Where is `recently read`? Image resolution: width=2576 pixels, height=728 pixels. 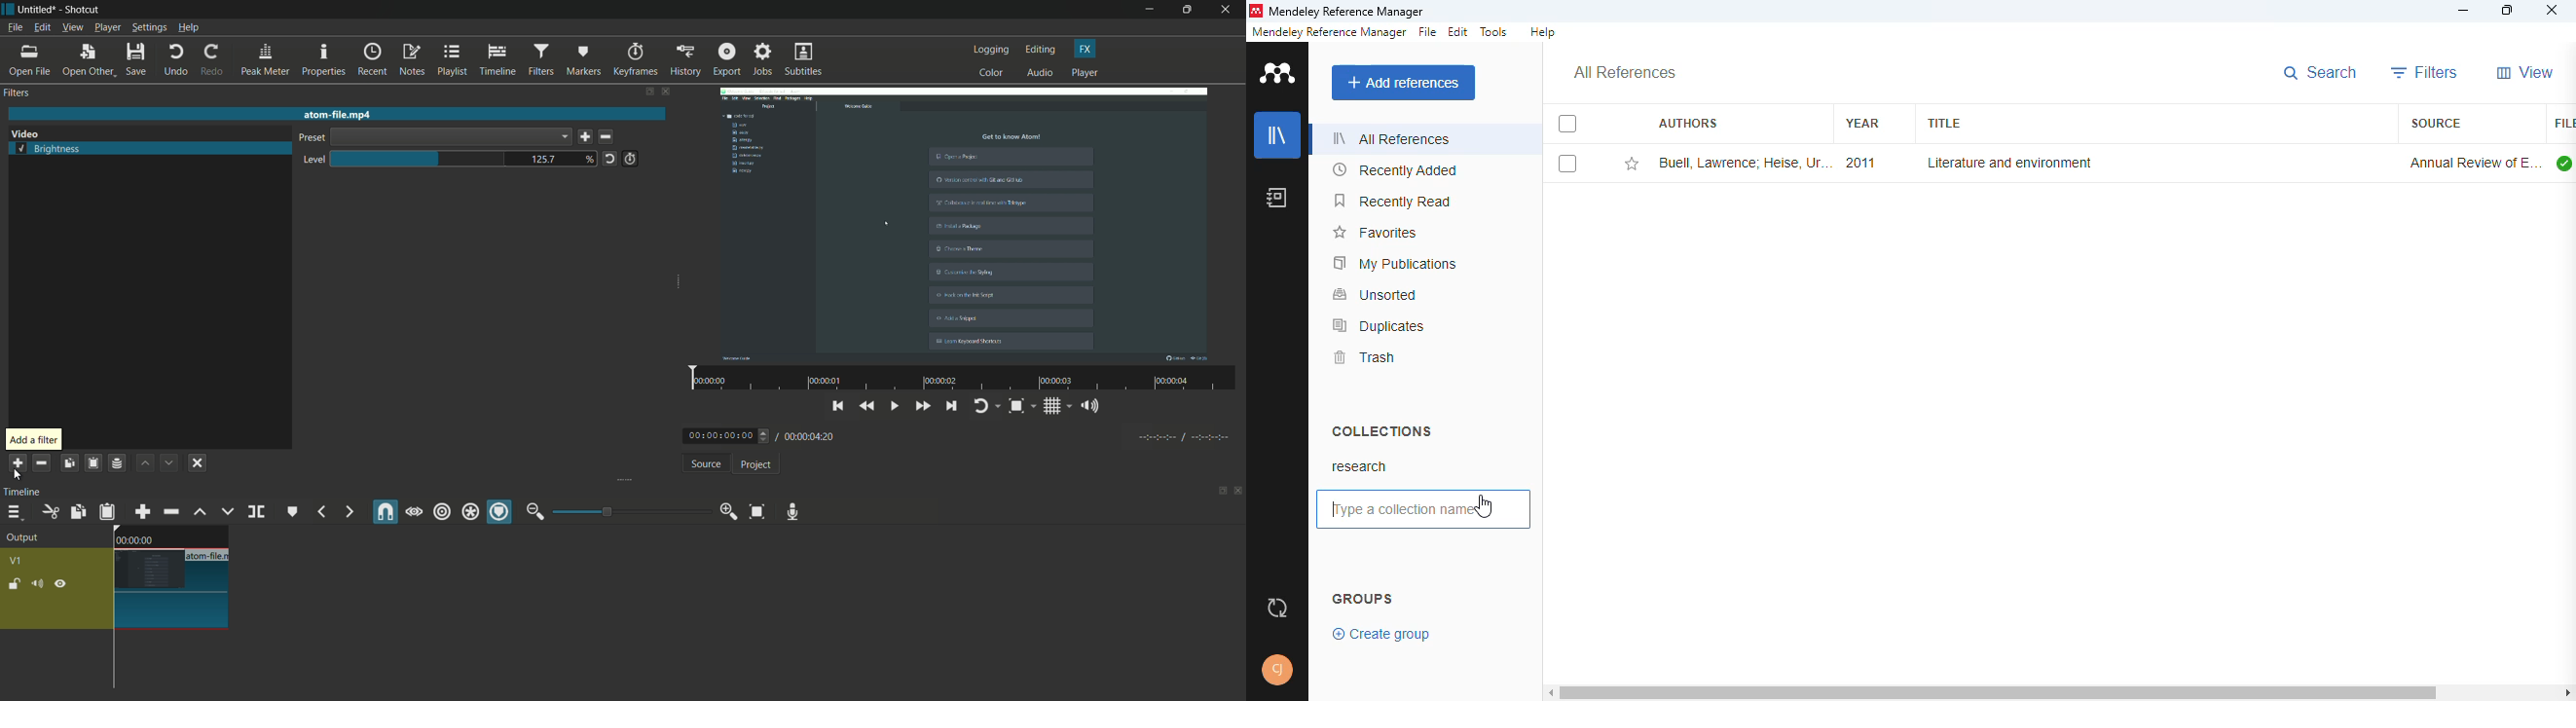 recently read is located at coordinates (1392, 201).